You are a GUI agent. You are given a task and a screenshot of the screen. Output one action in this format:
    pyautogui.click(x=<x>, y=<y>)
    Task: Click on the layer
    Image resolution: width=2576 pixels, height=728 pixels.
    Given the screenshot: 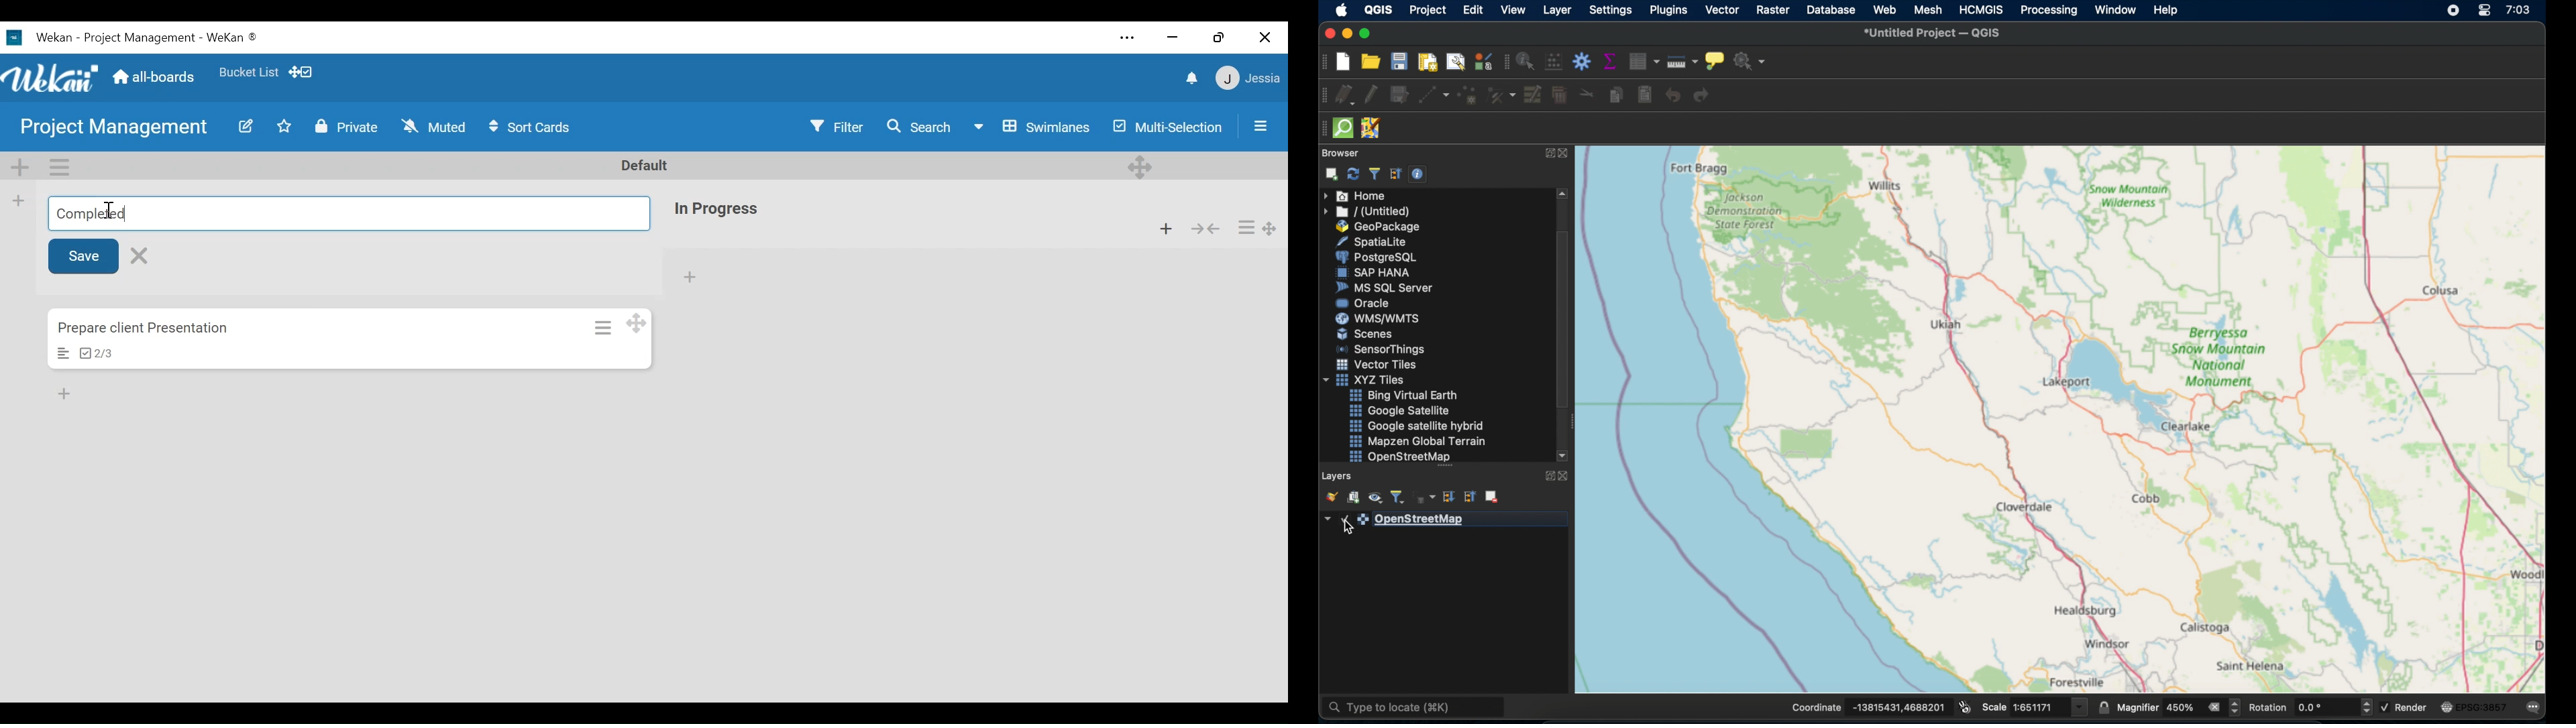 What is the action you would take?
    pyautogui.click(x=1558, y=11)
    